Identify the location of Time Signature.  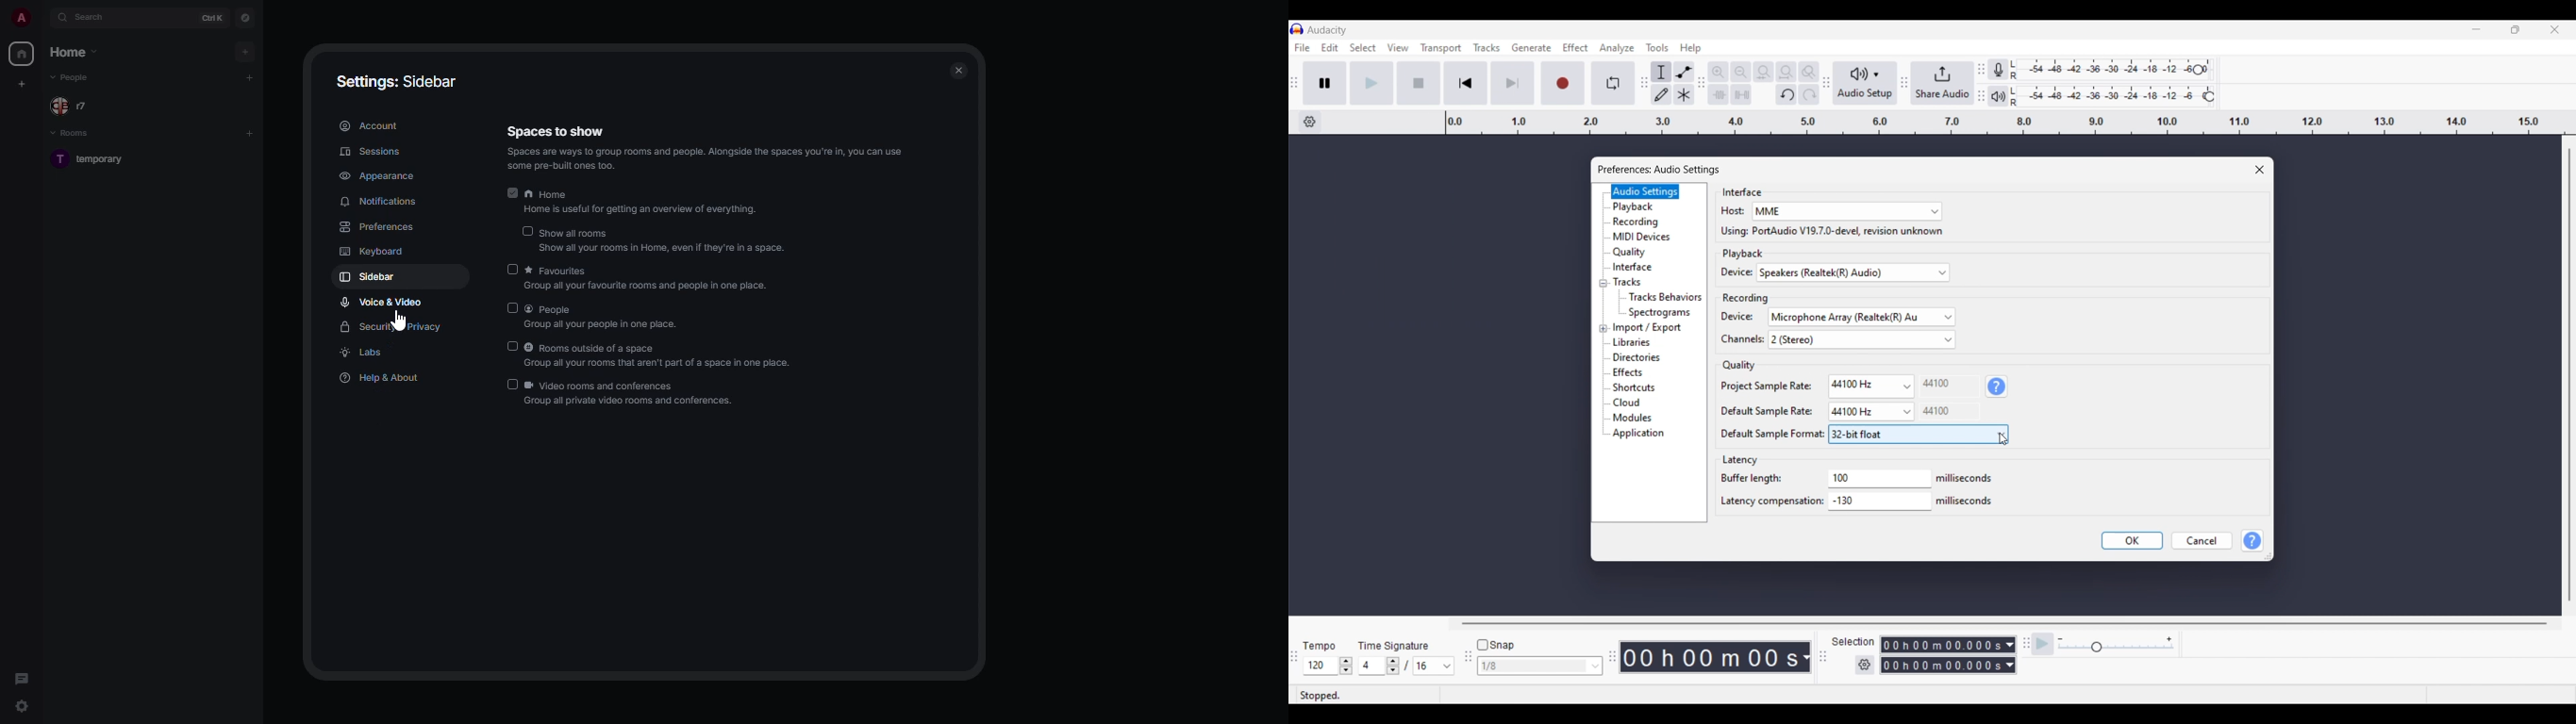
(1396, 645).